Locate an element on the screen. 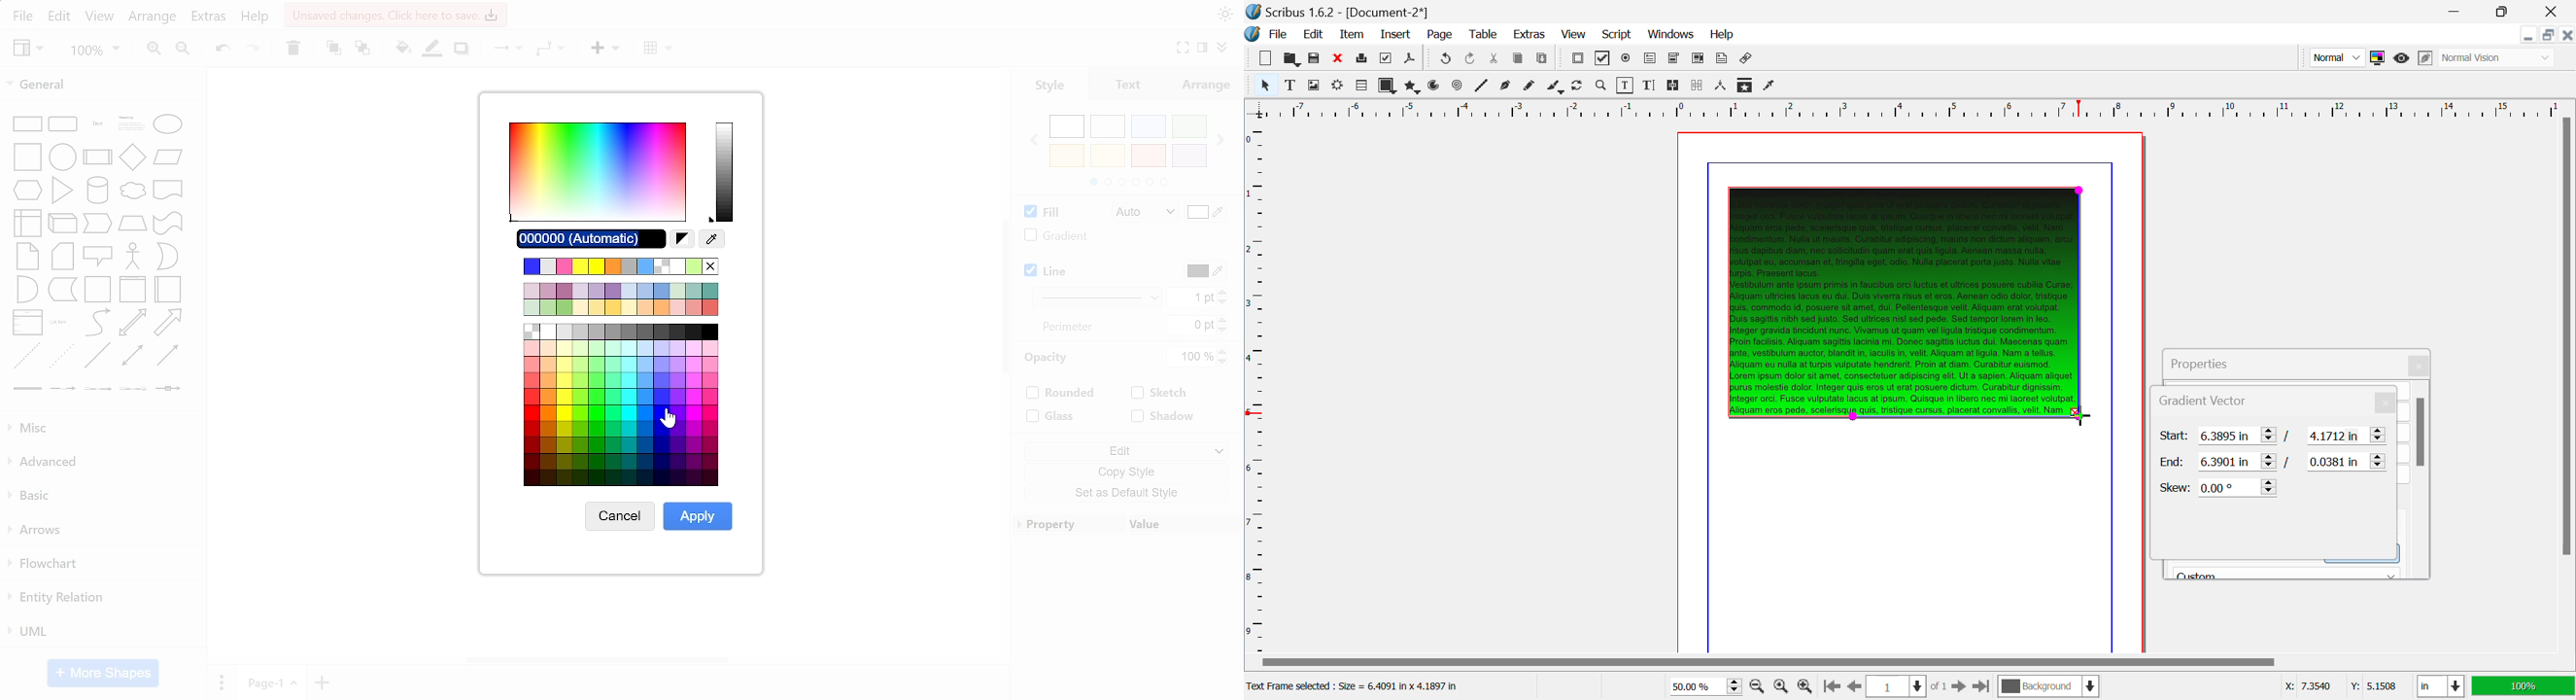 The image size is (2576, 700). Horizontal Page Margins is located at coordinates (1257, 387).